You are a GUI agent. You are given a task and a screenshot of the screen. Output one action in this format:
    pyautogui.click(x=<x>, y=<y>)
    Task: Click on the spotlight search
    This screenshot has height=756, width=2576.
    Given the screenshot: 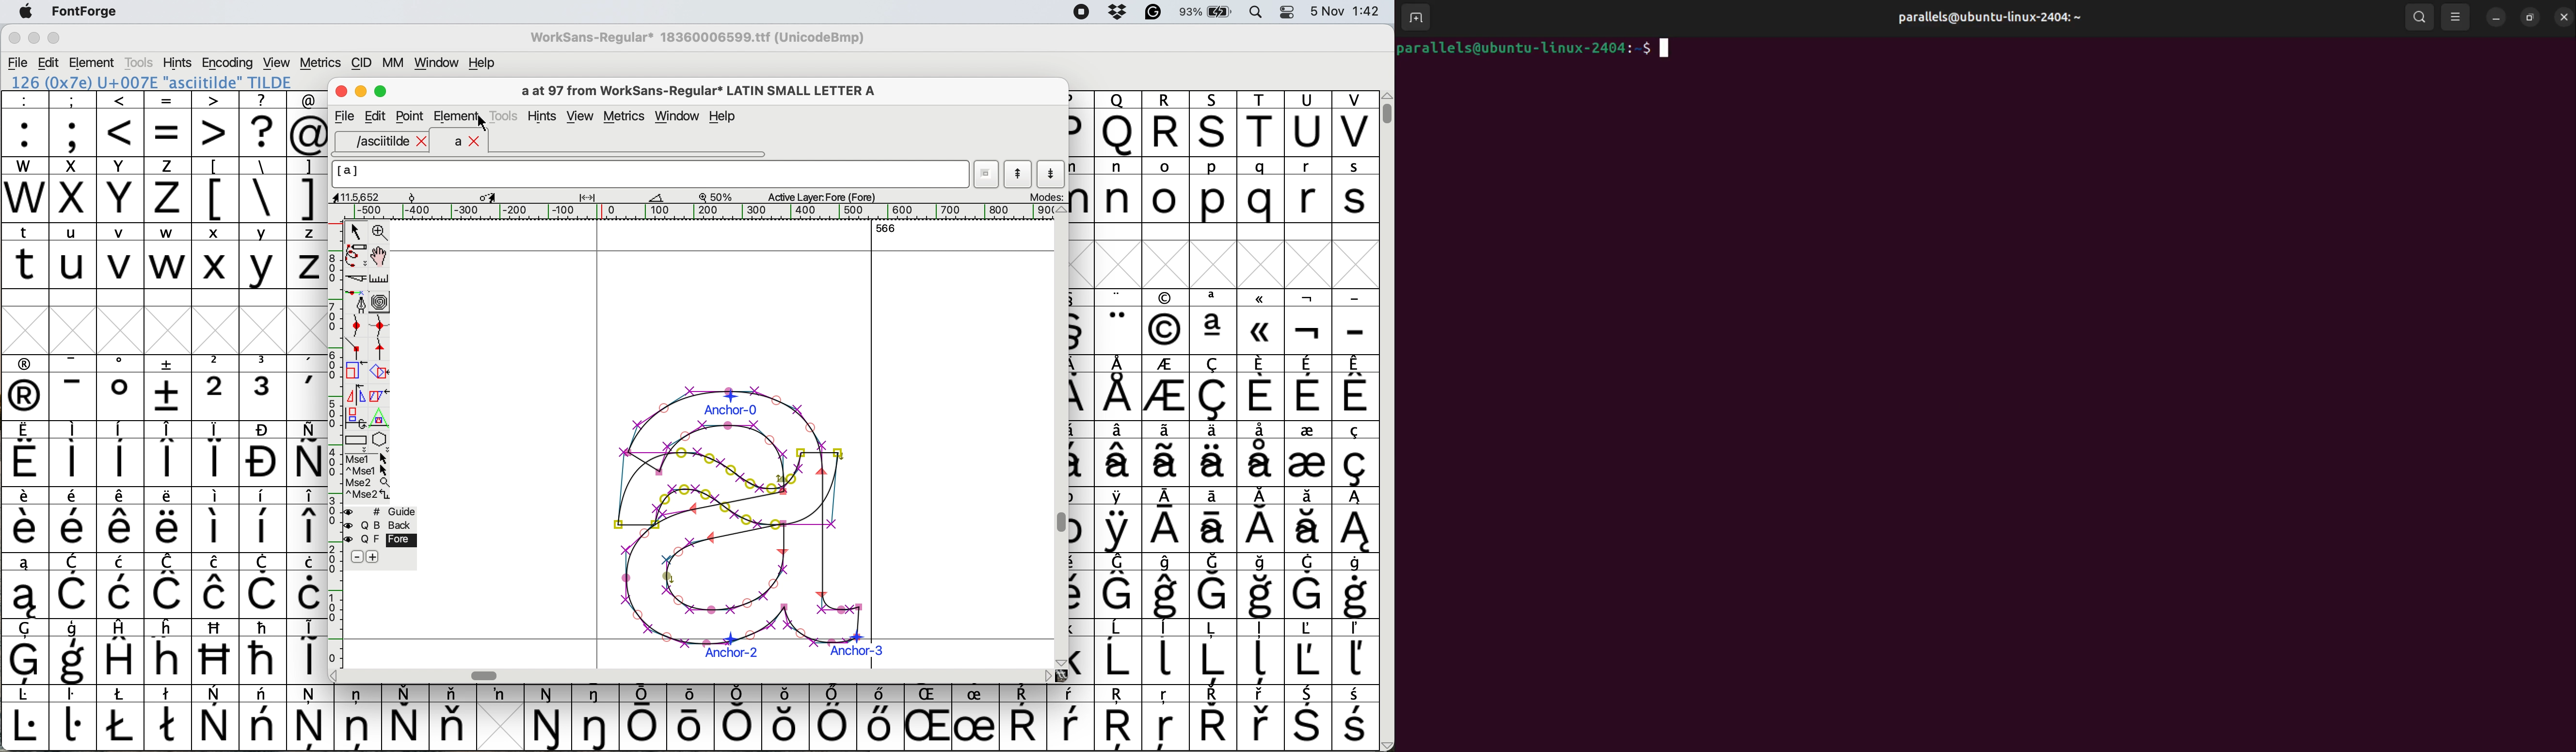 What is the action you would take?
    pyautogui.click(x=1259, y=11)
    